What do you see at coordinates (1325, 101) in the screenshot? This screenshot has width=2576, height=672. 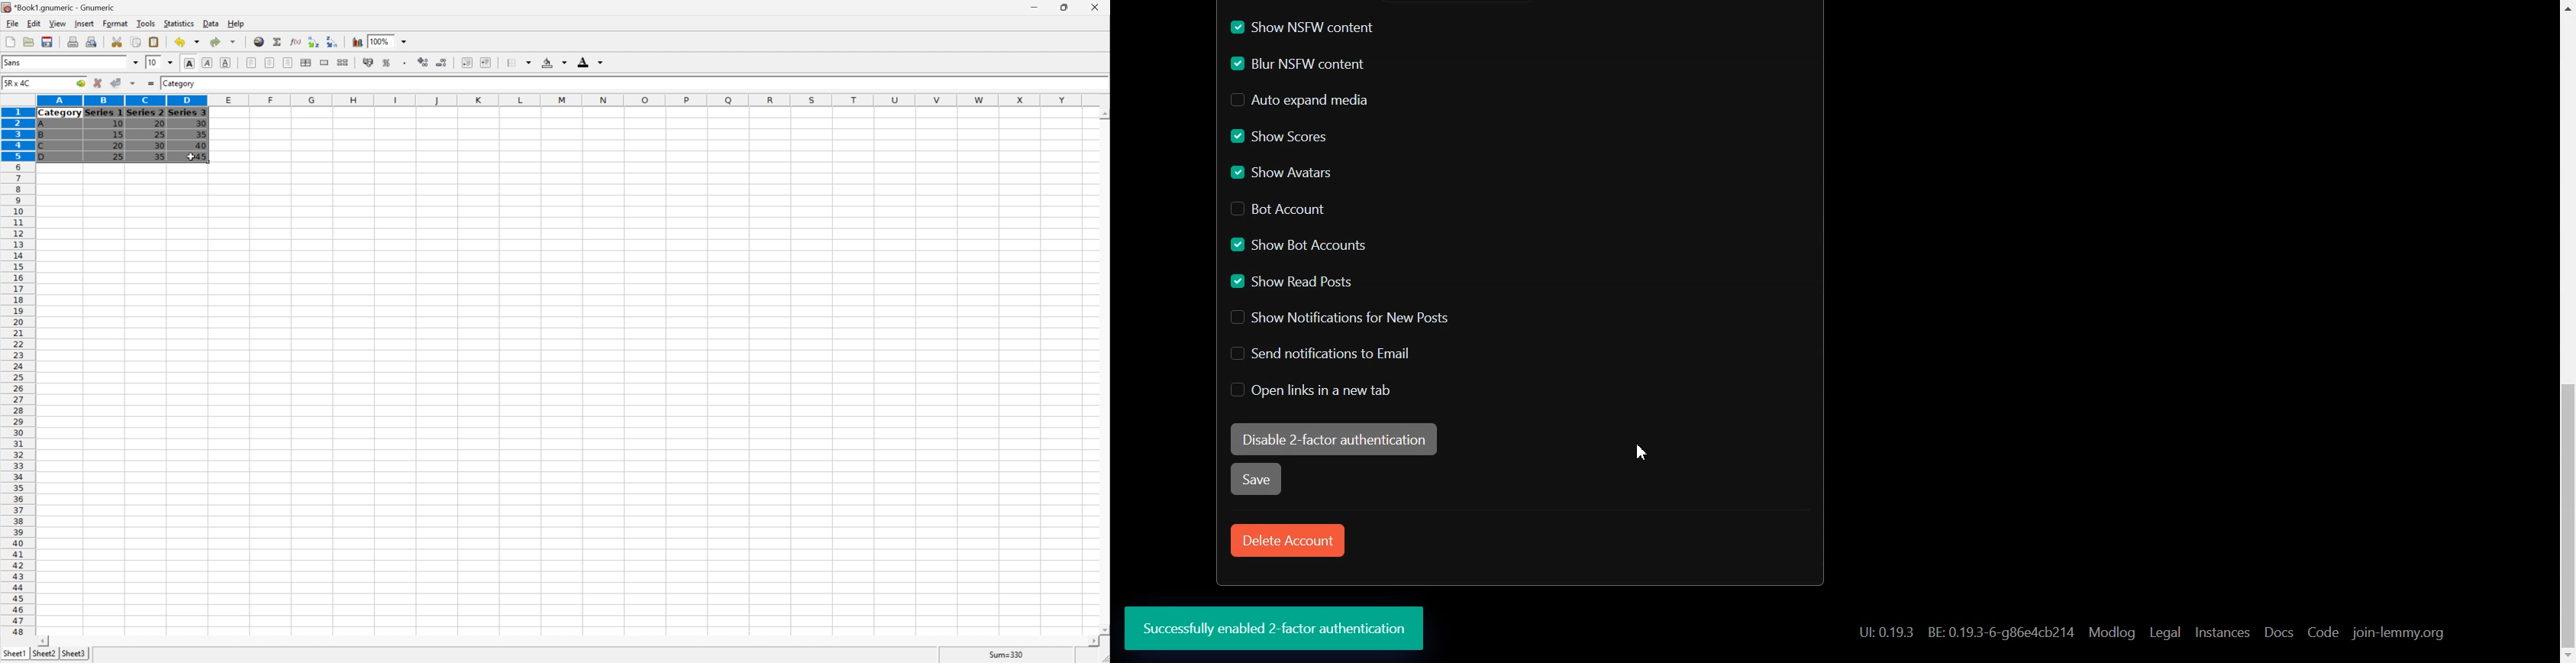 I see `Disable Auto expand media` at bounding box center [1325, 101].